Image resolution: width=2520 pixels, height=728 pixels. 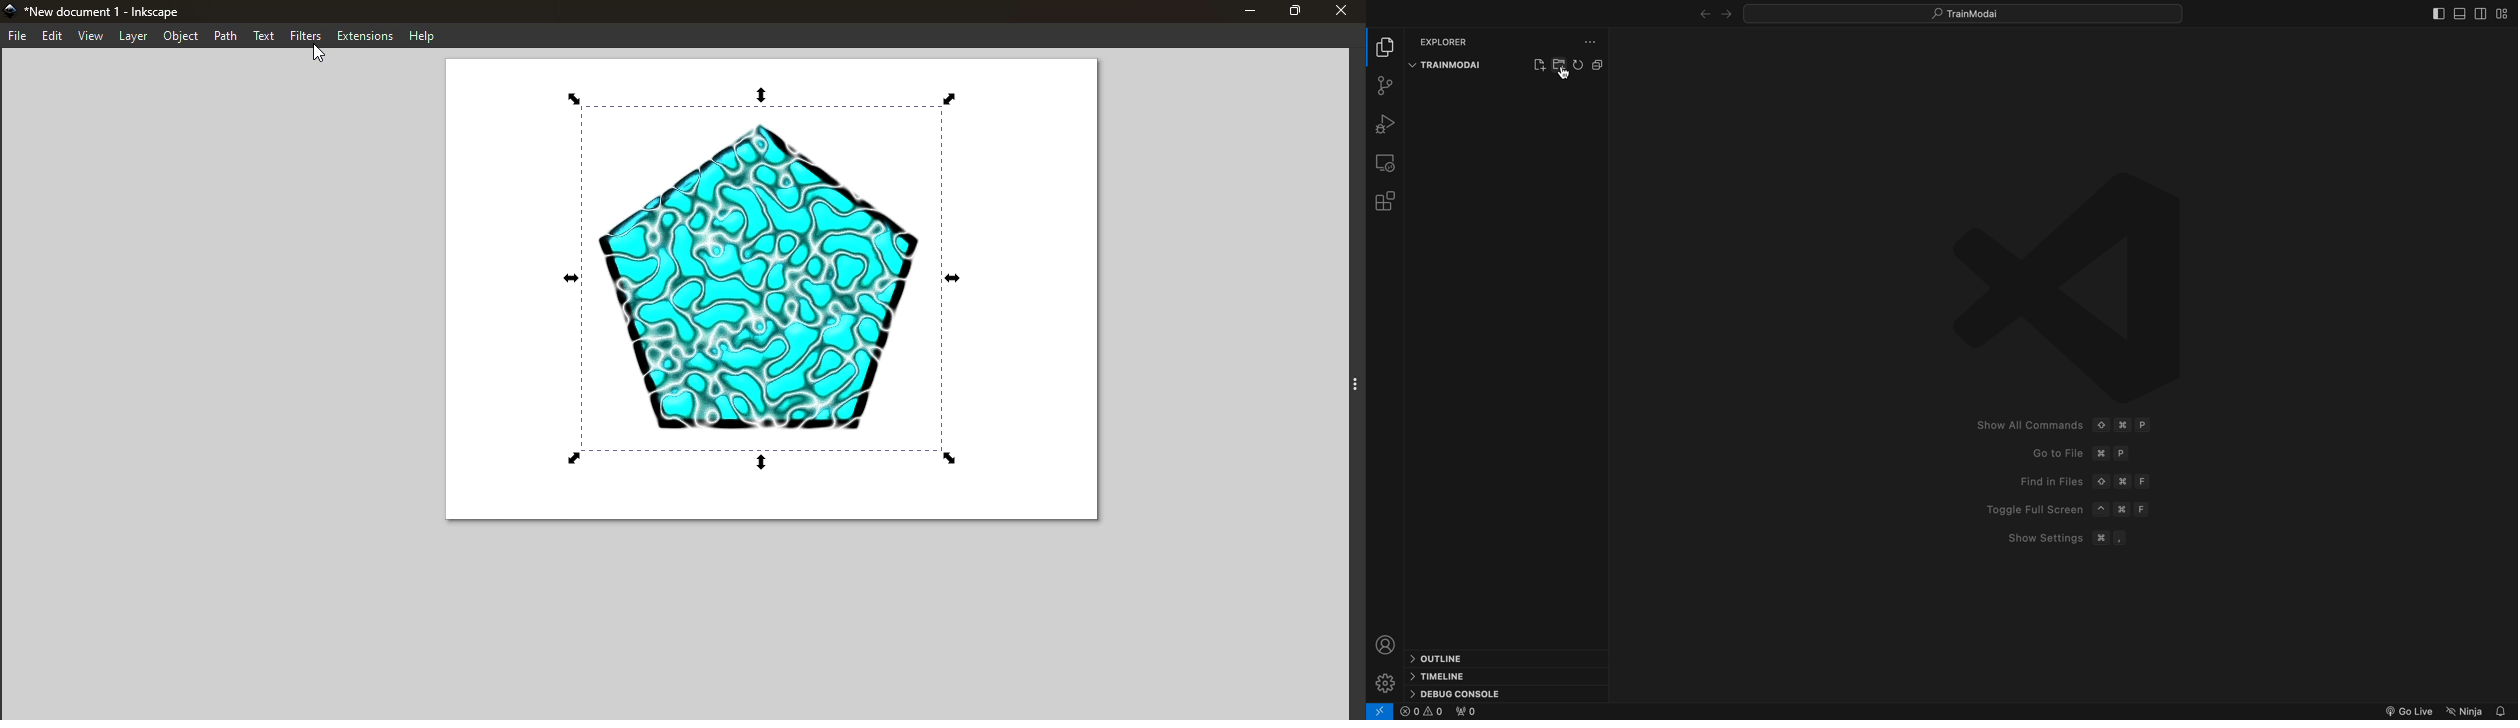 I want to click on git tool, so click(x=1385, y=85).